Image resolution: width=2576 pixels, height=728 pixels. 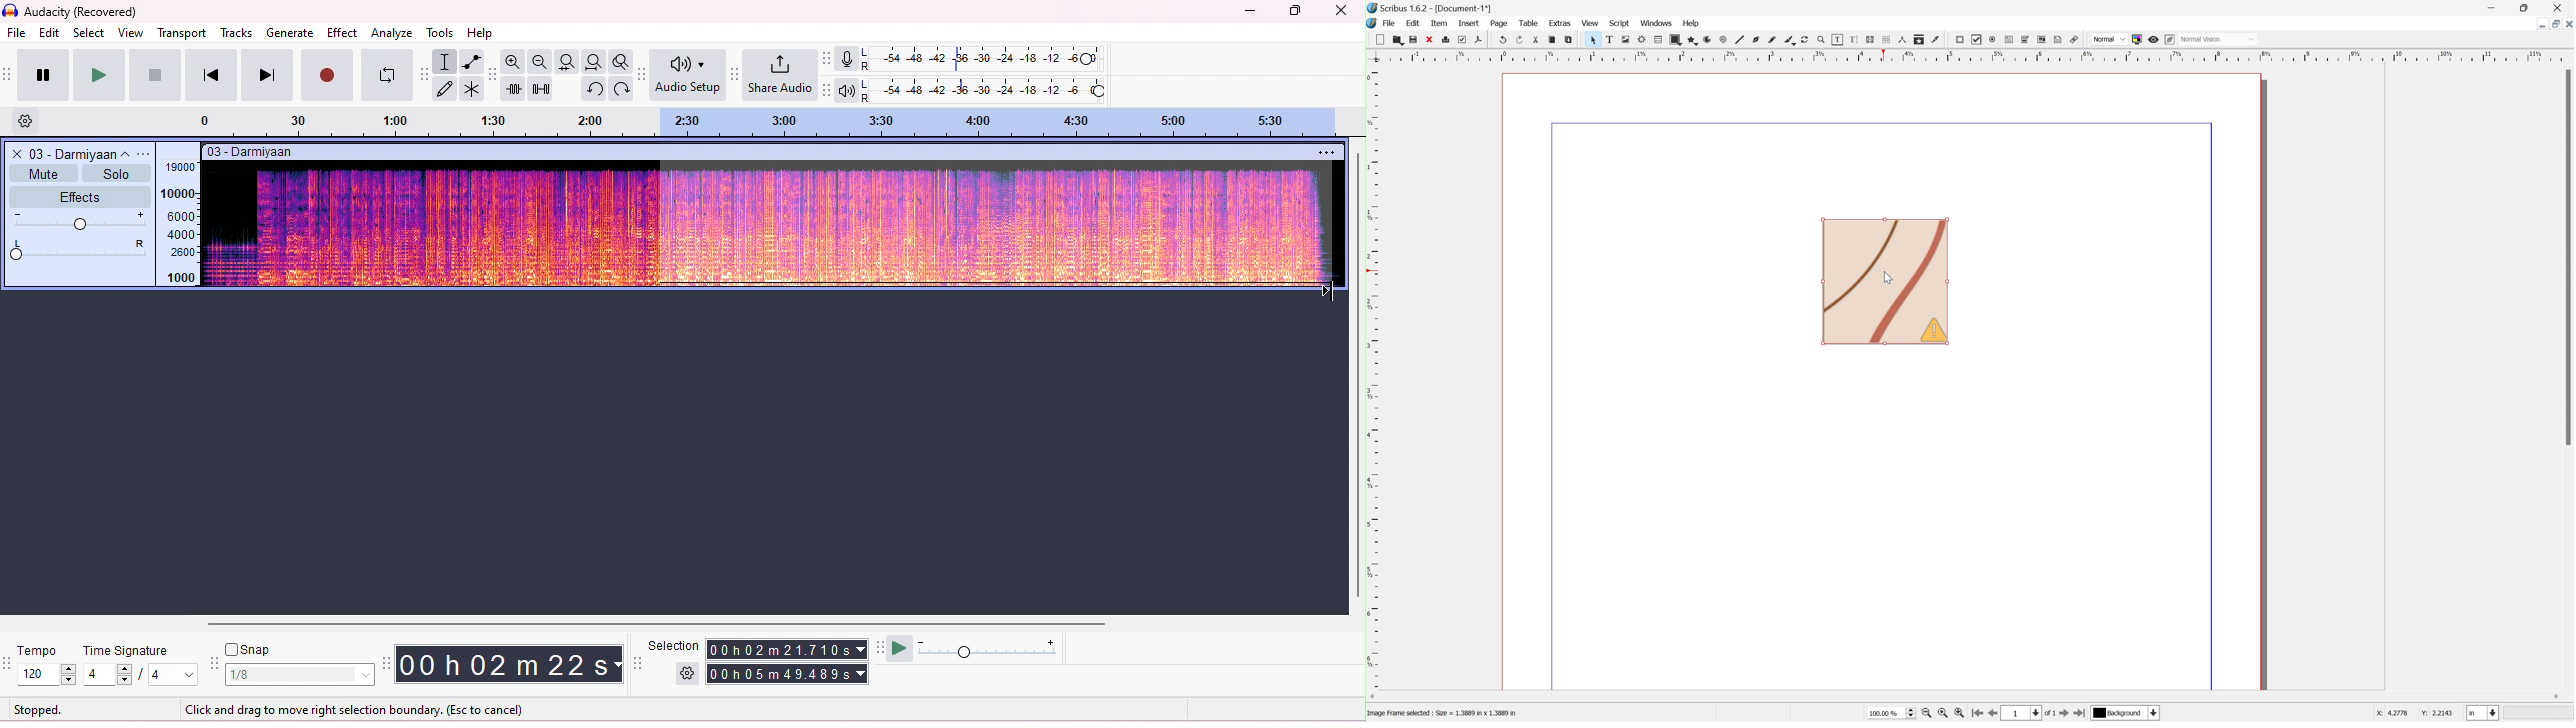 I want to click on Minimize, so click(x=2557, y=25).